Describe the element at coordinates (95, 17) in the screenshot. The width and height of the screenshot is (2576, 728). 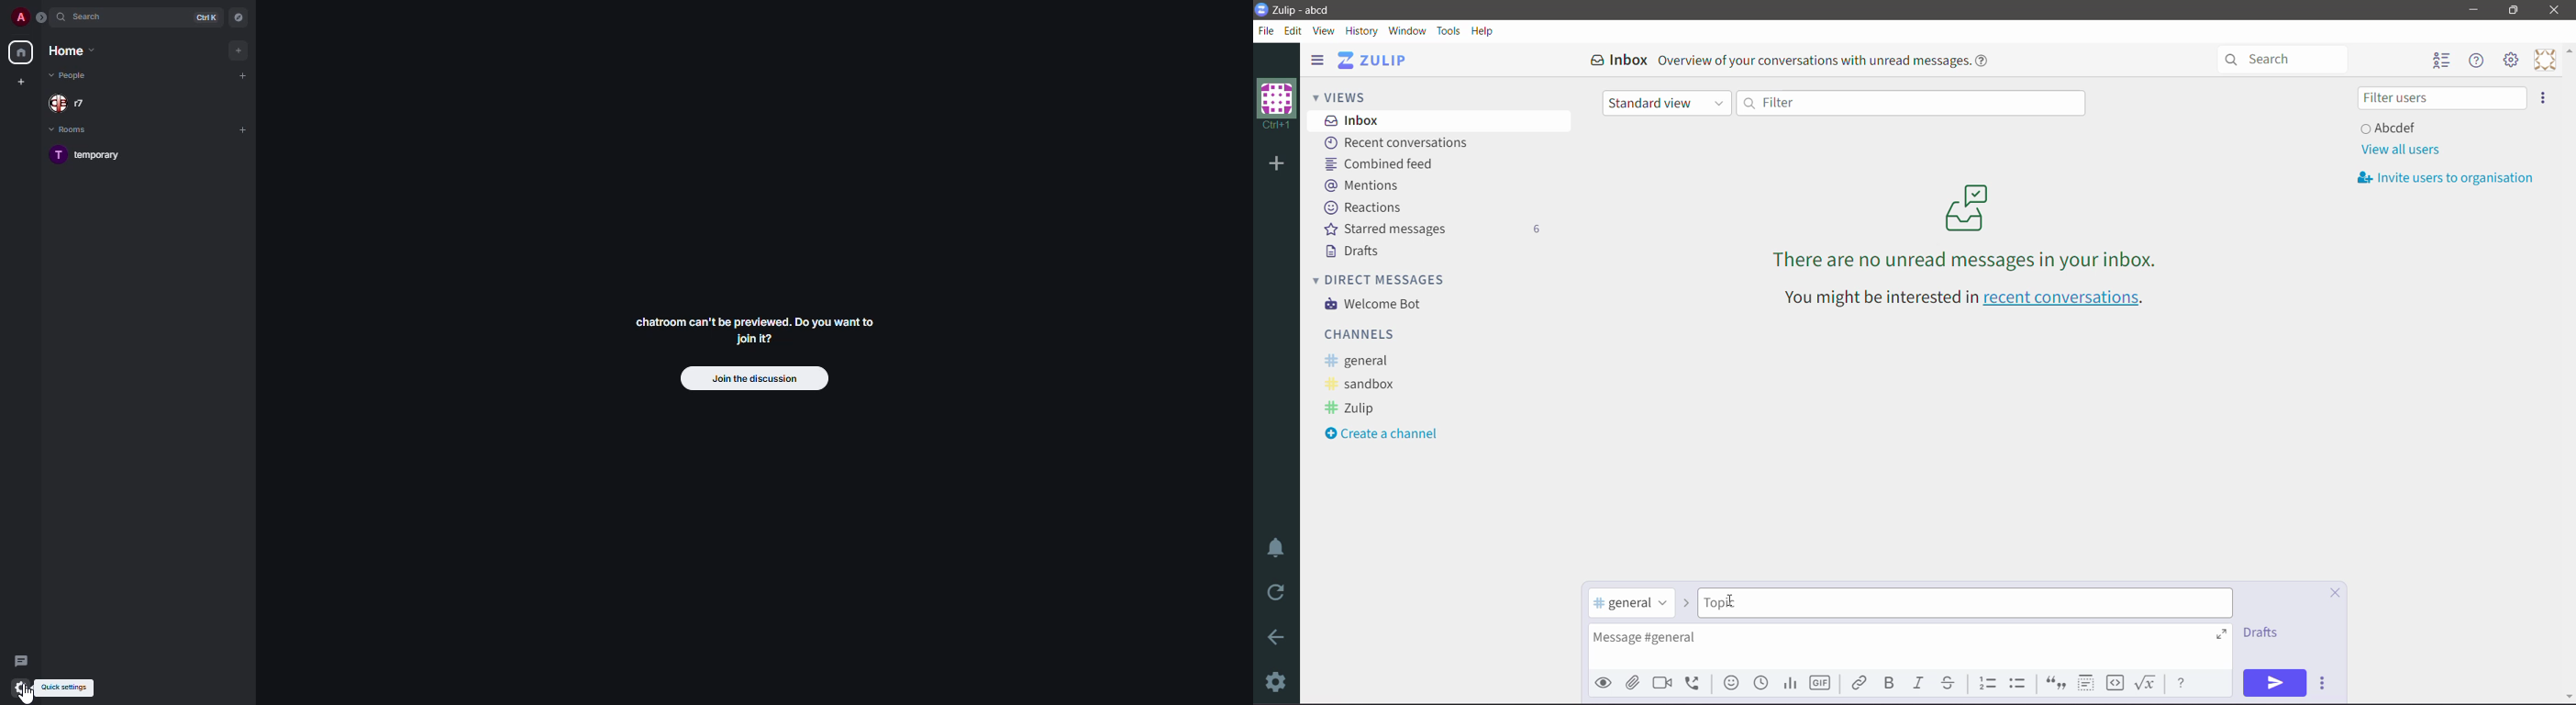
I see `search` at that location.